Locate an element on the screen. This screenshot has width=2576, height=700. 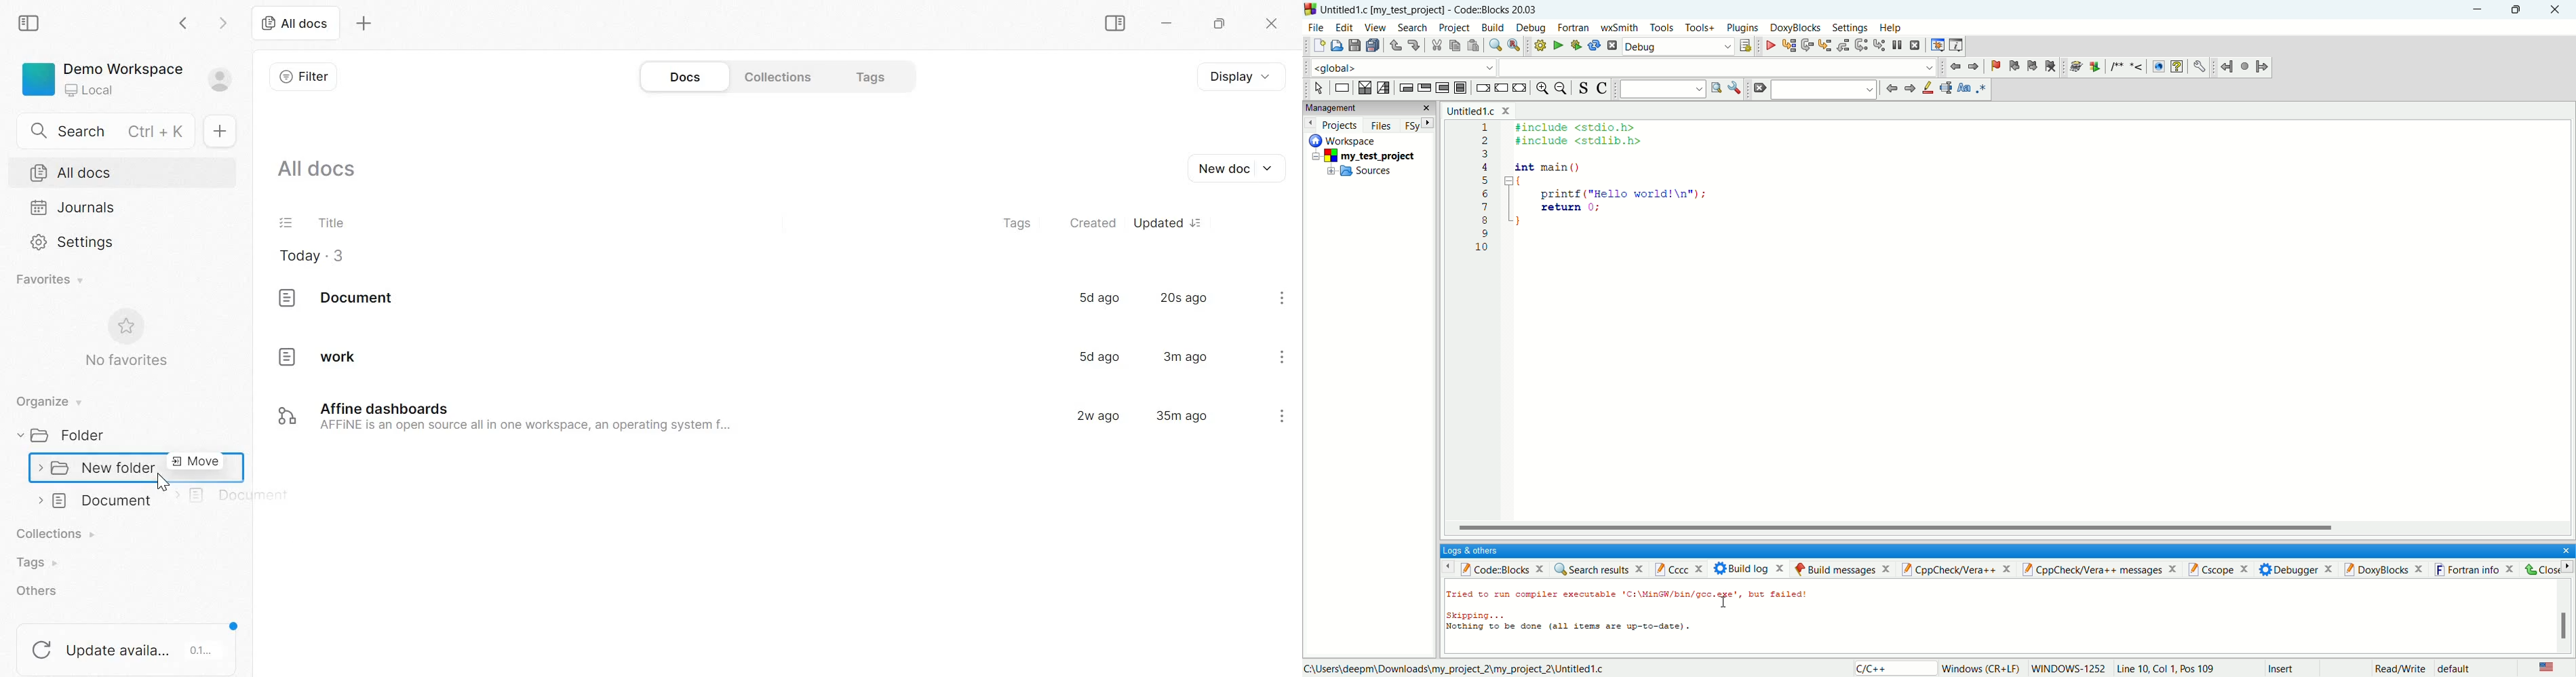
break debugger is located at coordinates (1900, 45).